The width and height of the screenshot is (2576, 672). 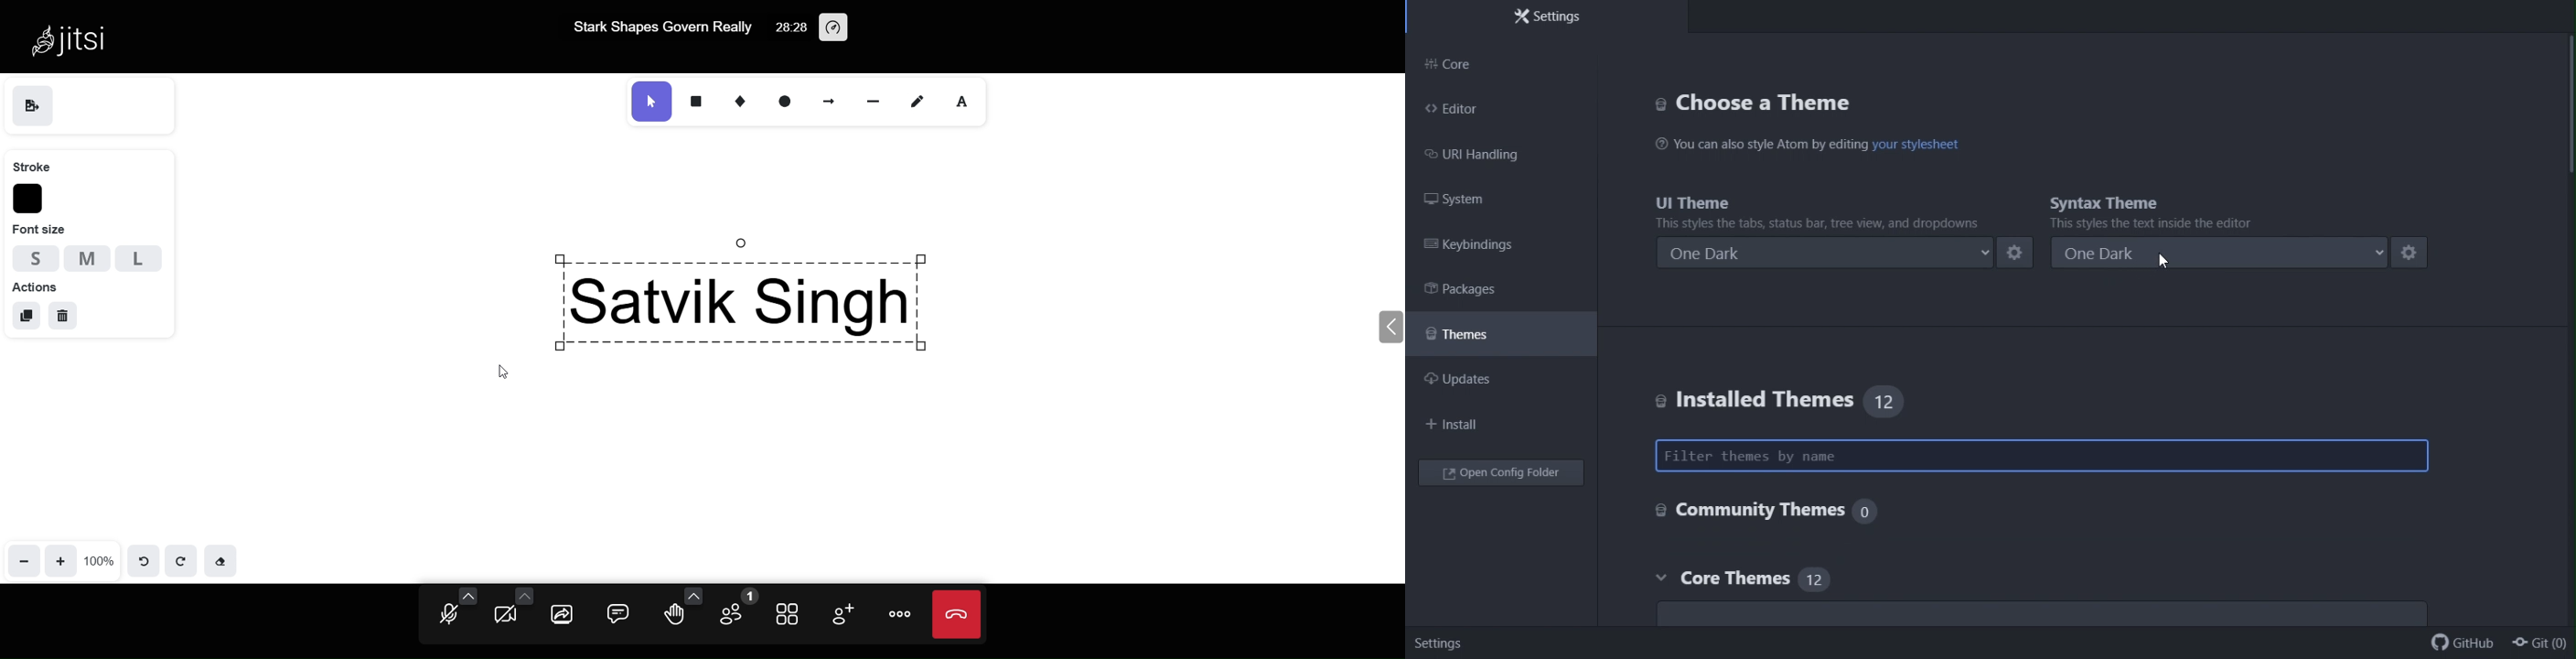 What do you see at coordinates (32, 258) in the screenshot?
I see `small` at bounding box center [32, 258].